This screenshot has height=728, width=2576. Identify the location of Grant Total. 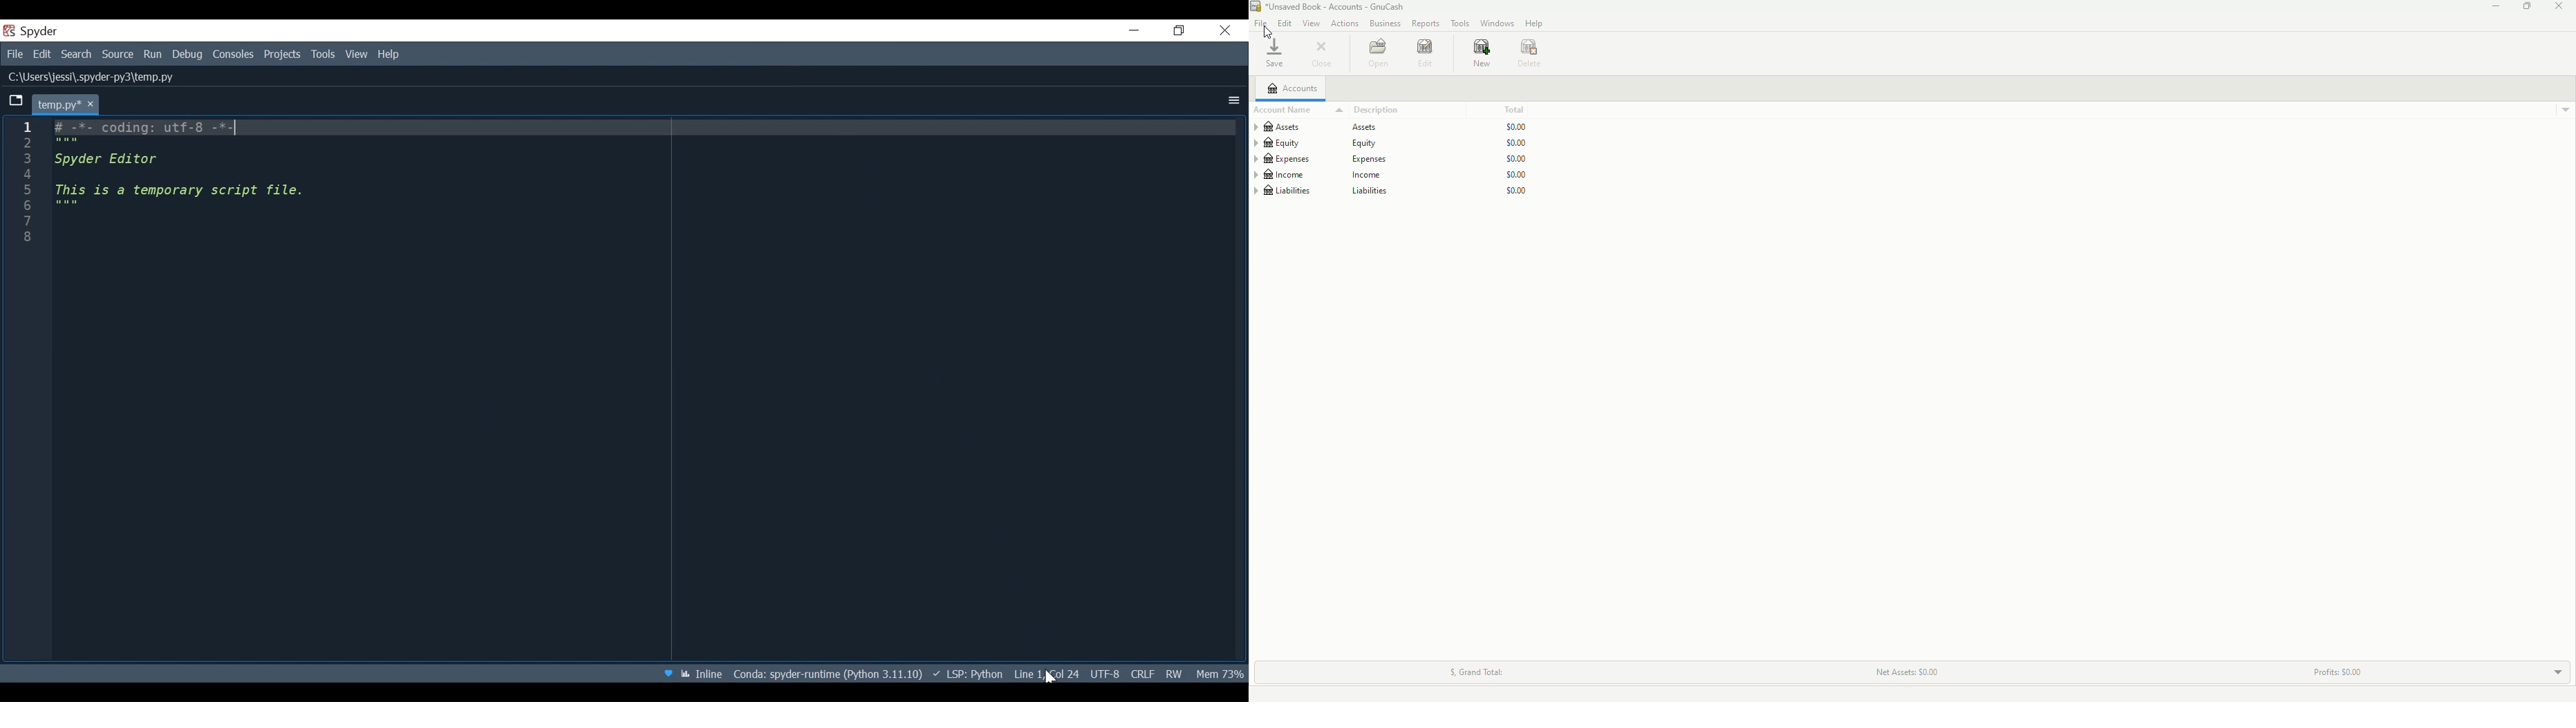
(1486, 668).